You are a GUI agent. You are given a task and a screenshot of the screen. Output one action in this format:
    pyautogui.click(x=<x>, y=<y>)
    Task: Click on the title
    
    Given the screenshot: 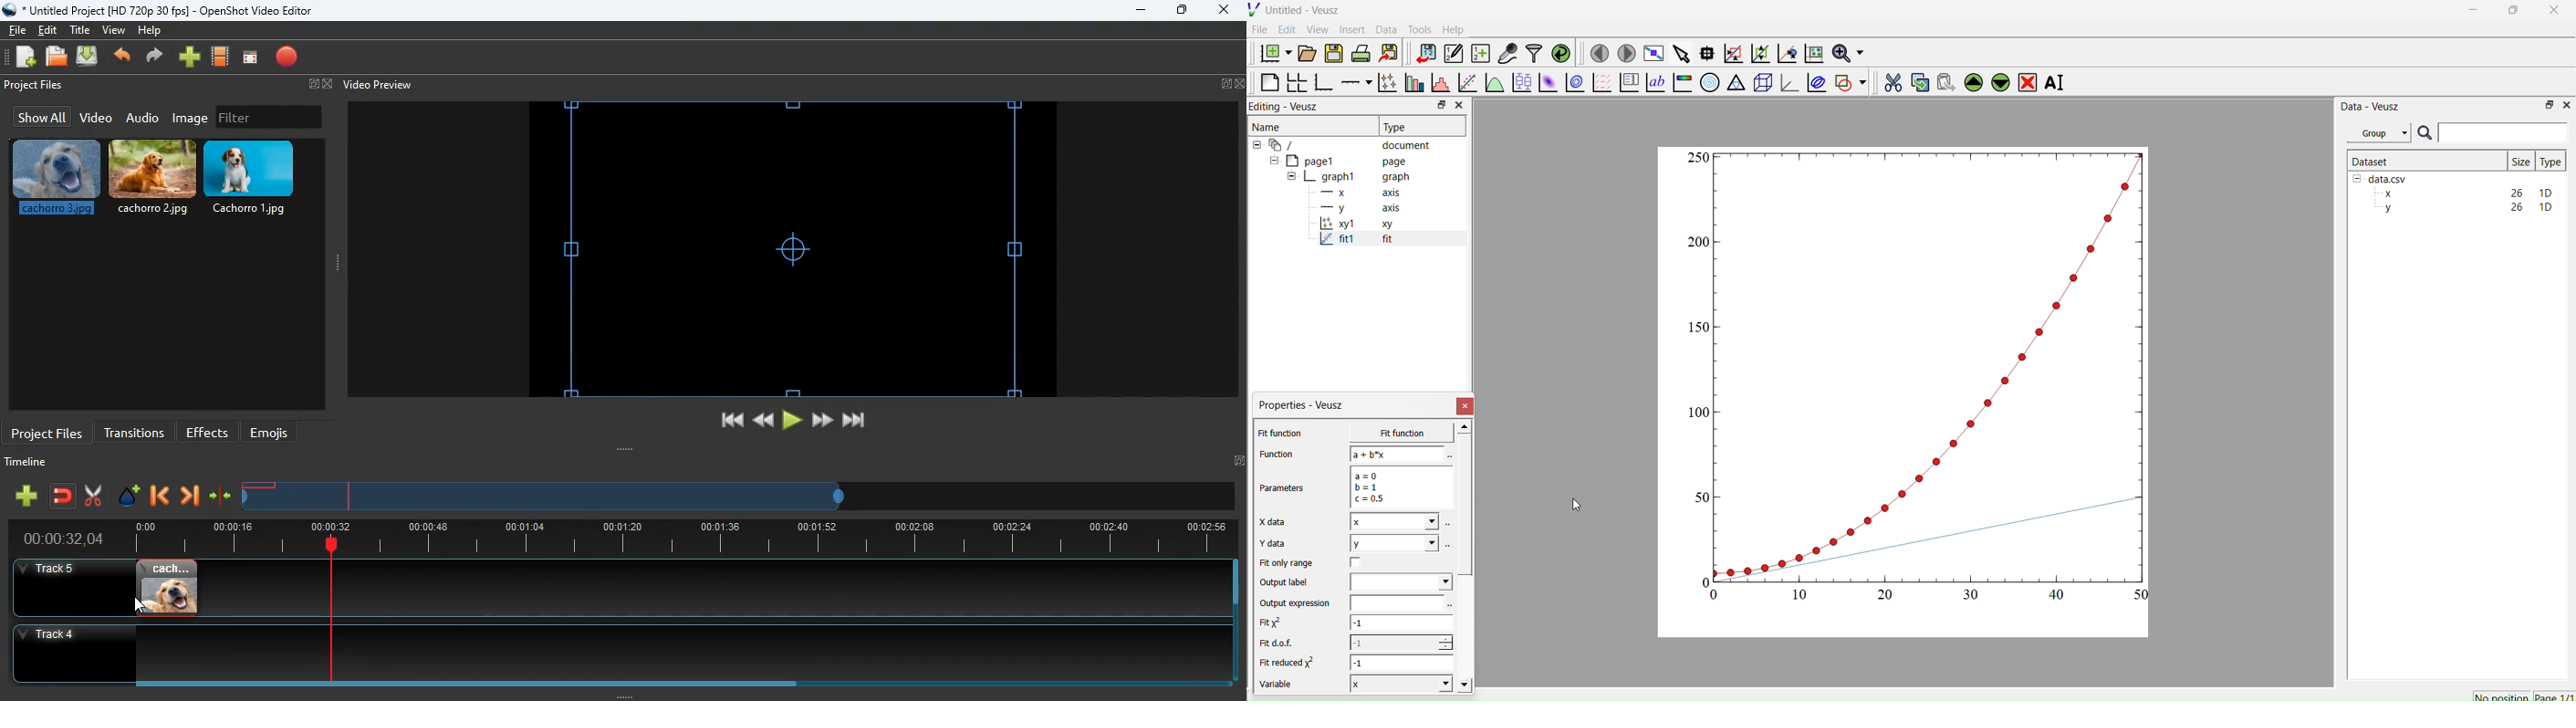 What is the action you would take?
    pyautogui.click(x=82, y=29)
    